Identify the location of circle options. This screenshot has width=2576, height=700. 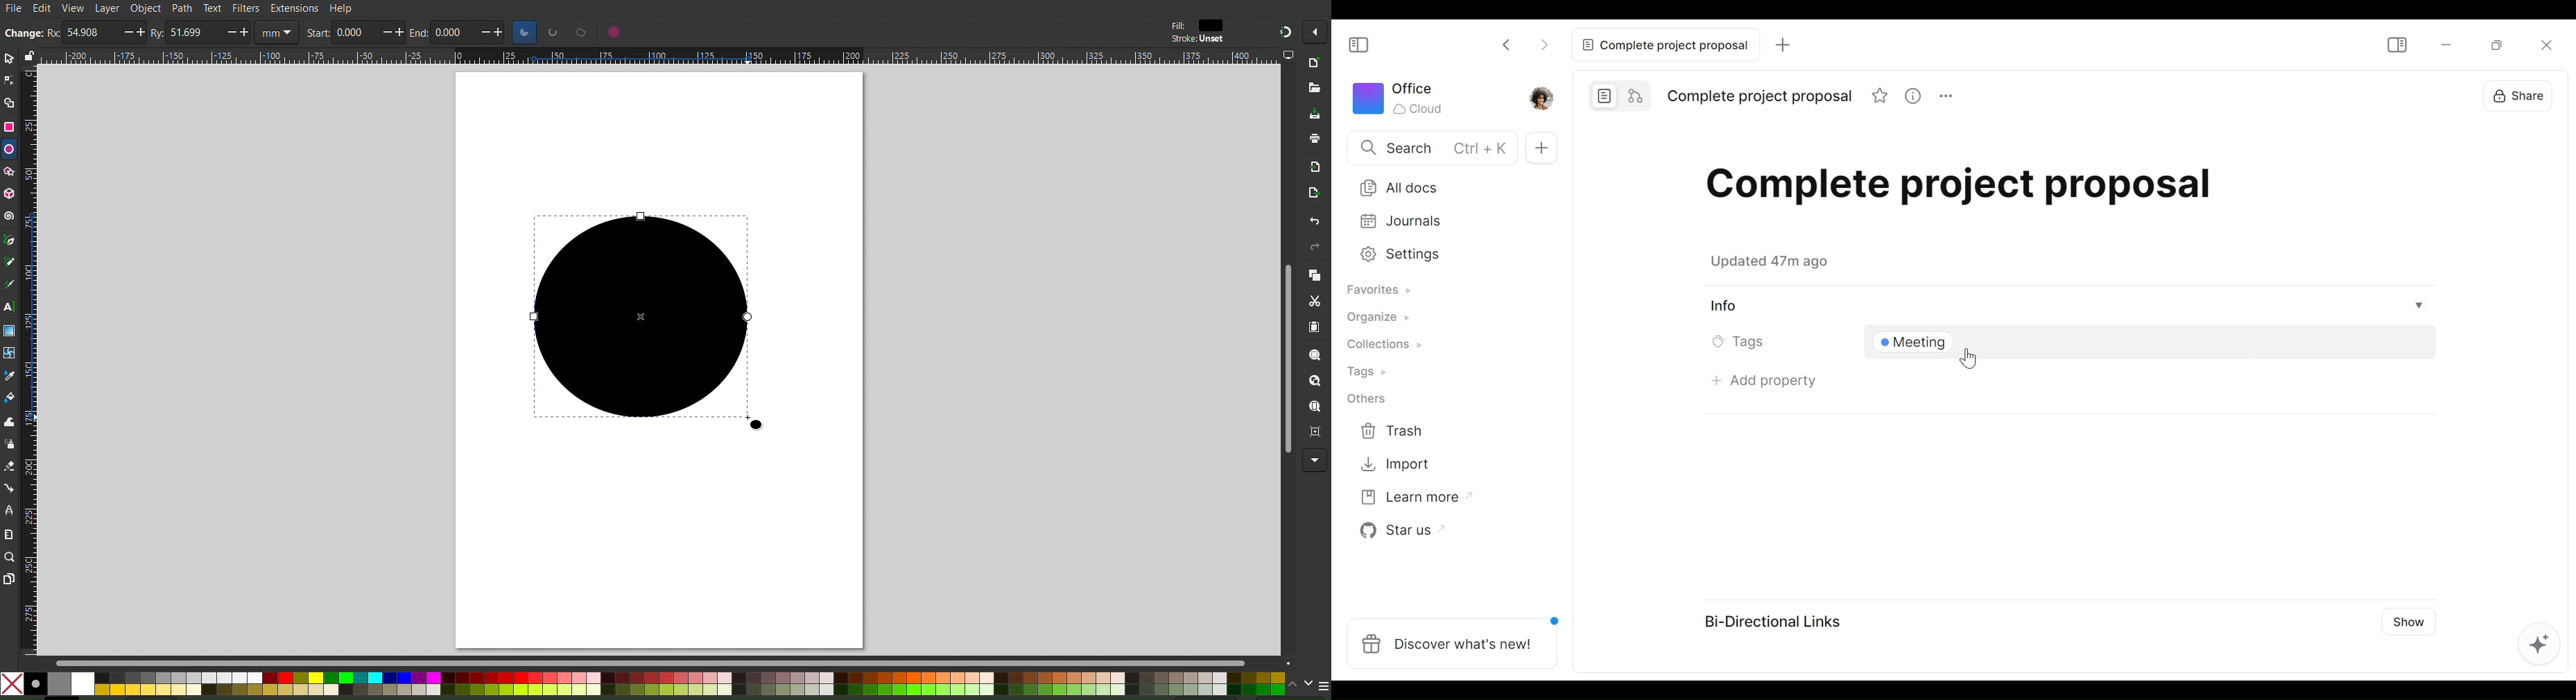
(583, 32).